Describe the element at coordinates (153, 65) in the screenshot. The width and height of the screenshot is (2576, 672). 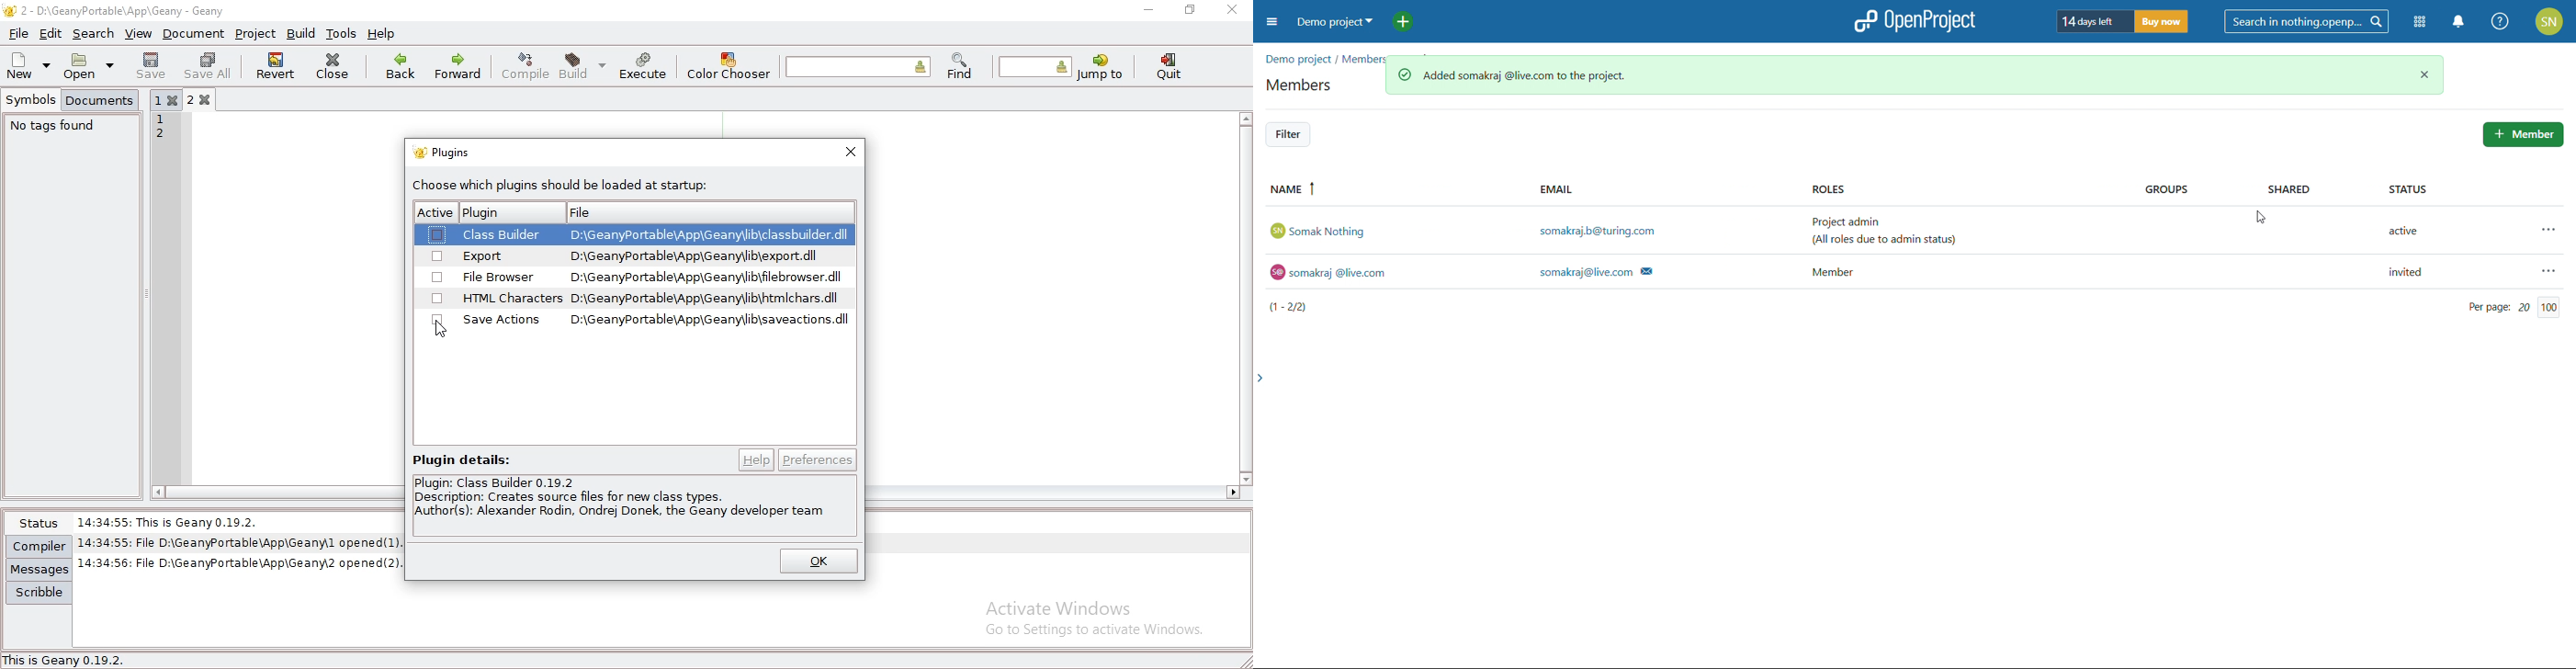
I see `save` at that location.